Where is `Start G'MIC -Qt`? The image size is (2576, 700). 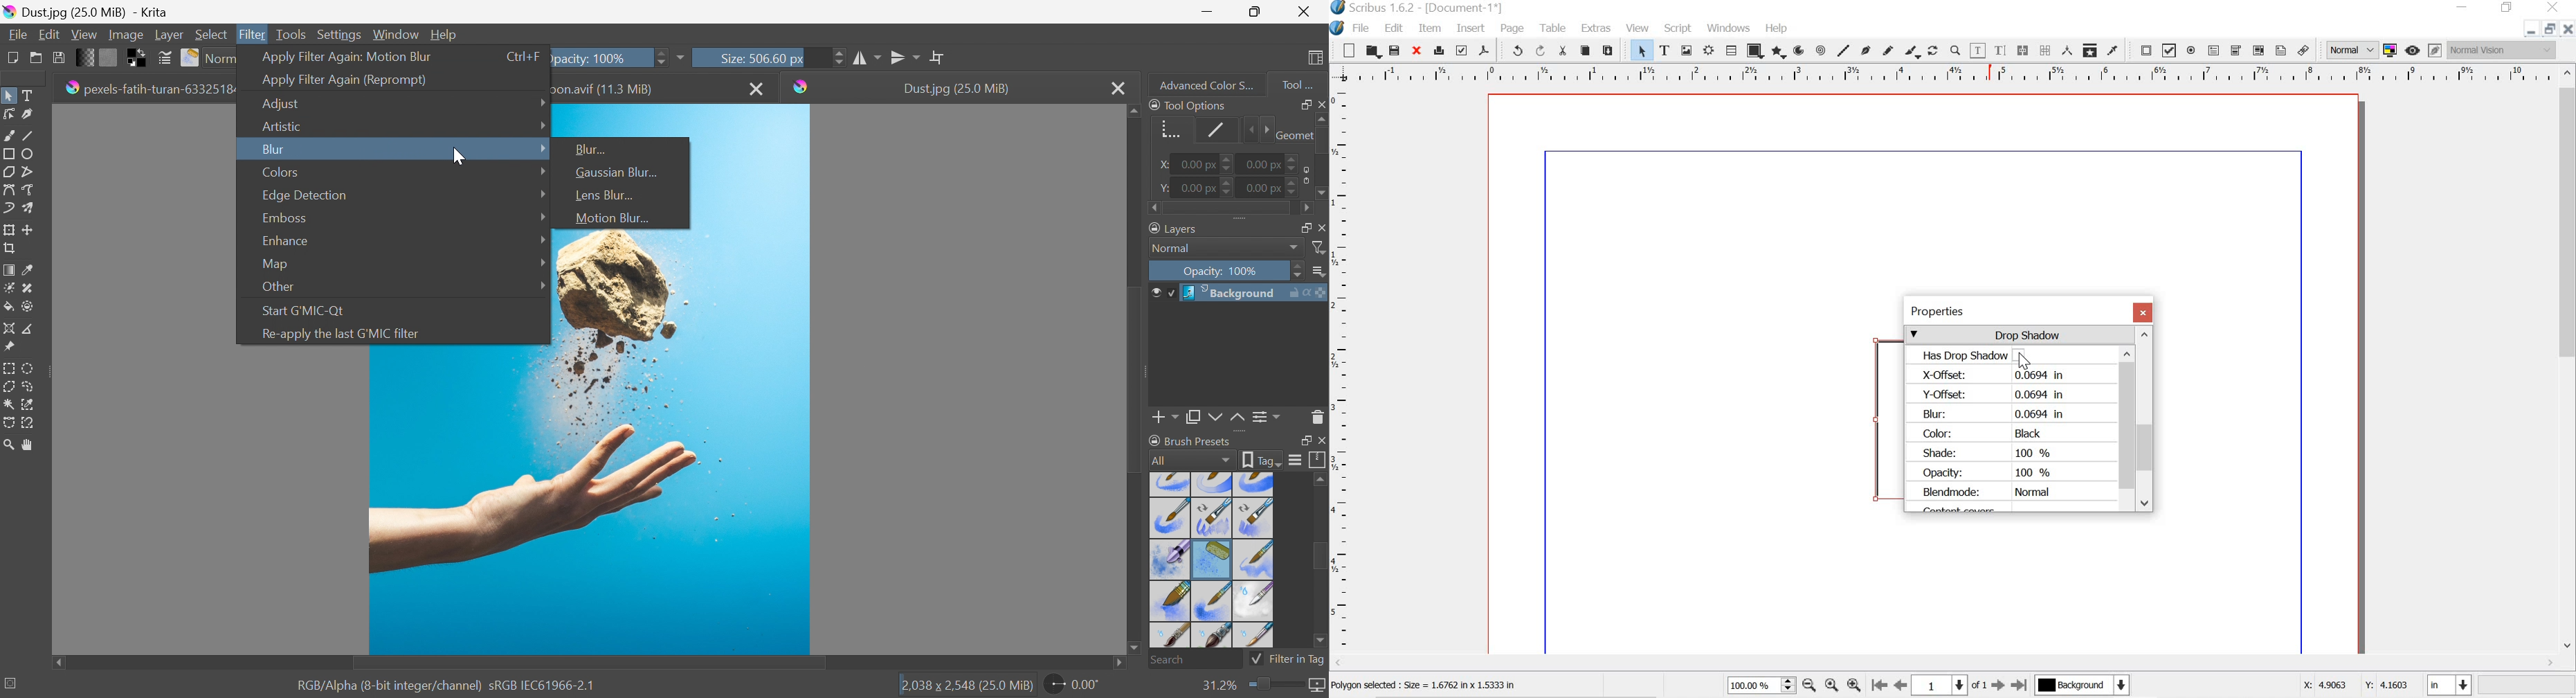
Start G'MIC -Qt is located at coordinates (307, 309).